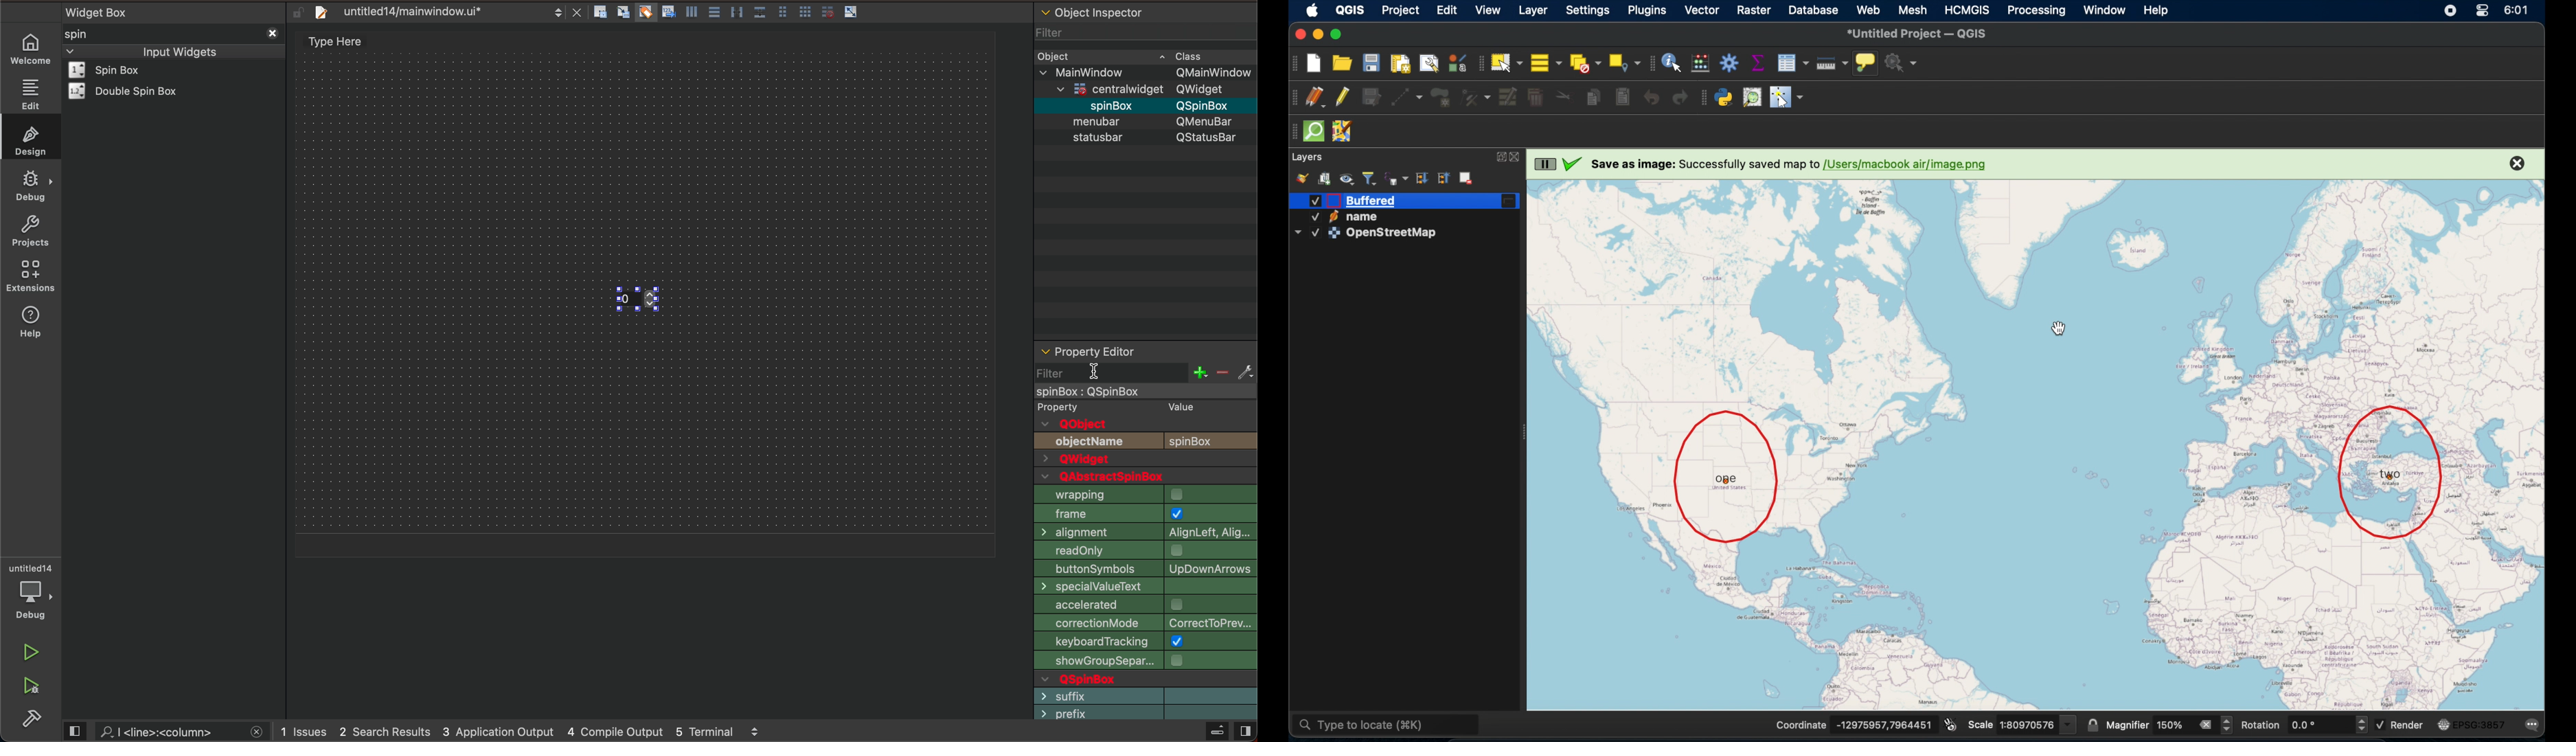  What do you see at coordinates (1545, 62) in the screenshot?
I see `select all features` at bounding box center [1545, 62].